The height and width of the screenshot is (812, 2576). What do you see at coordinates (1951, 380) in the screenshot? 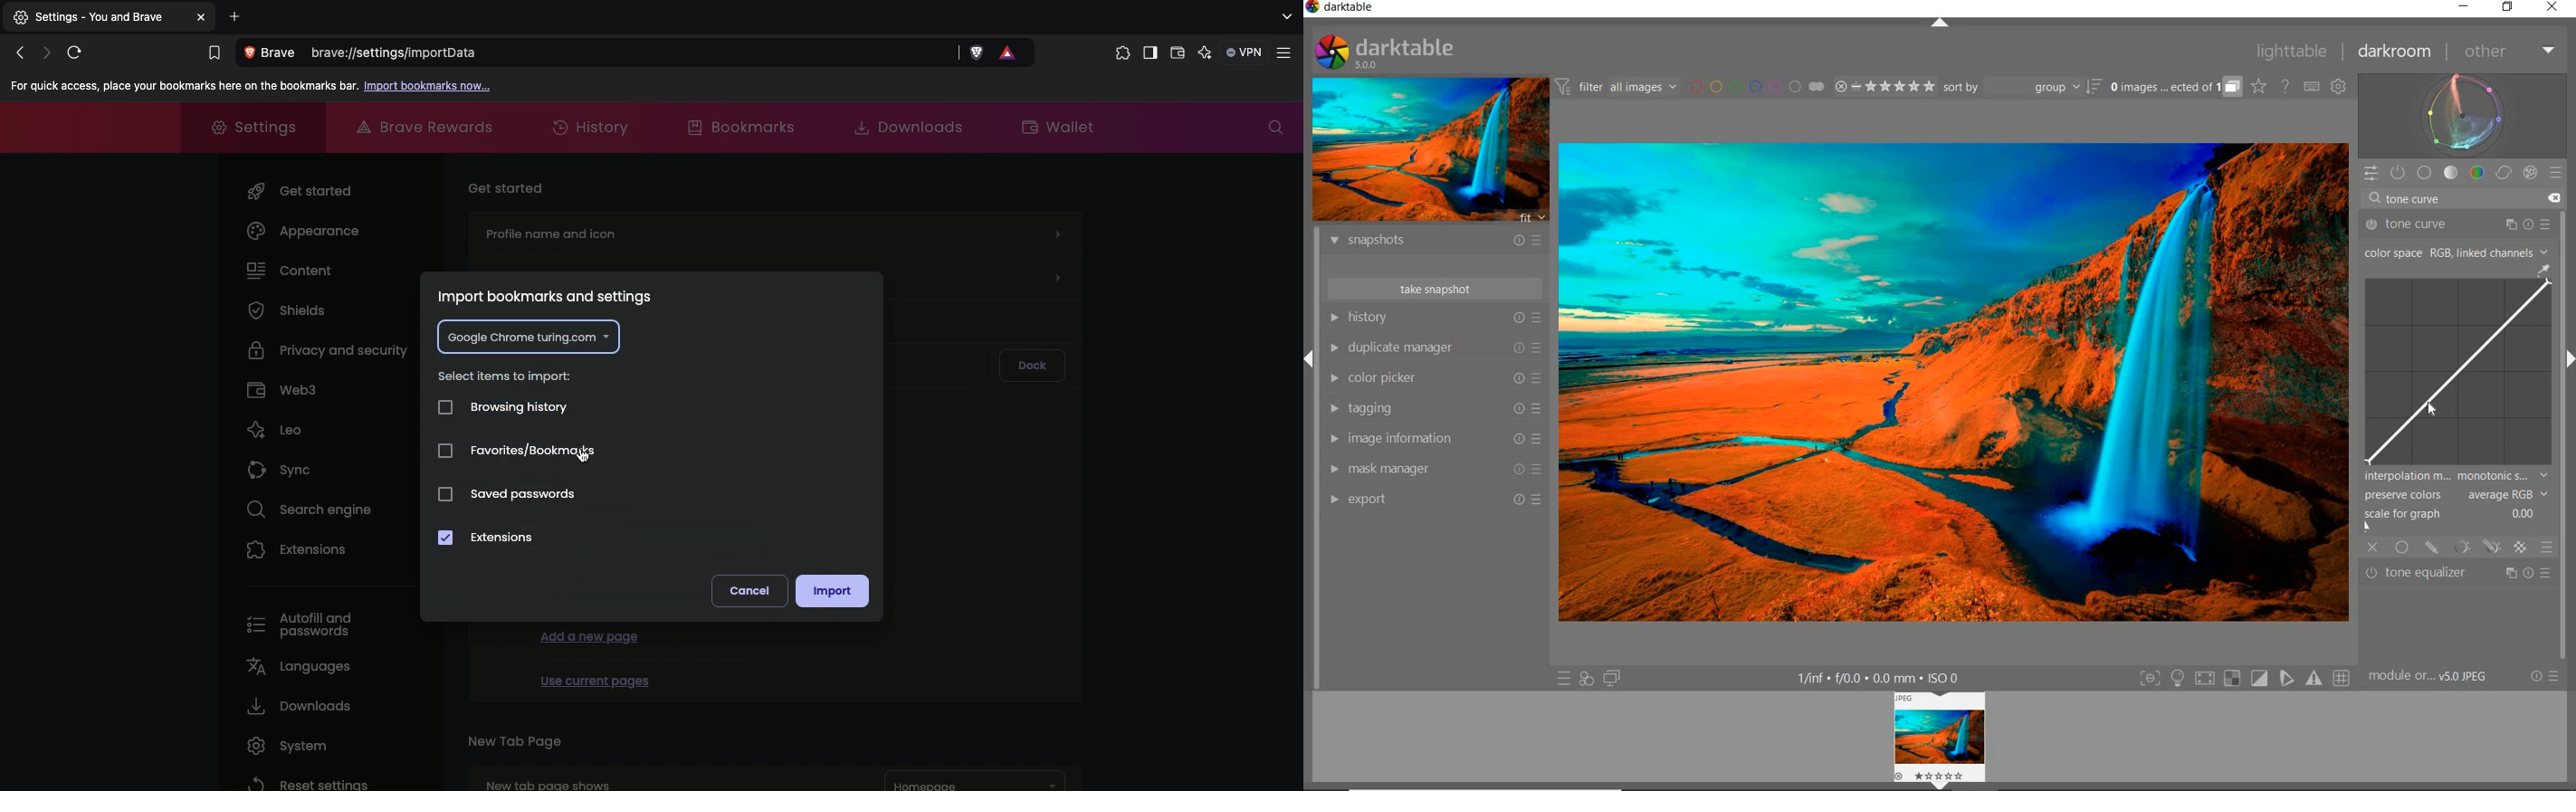
I see `SELECTED IMAGE` at bounding box center [1951, 380].